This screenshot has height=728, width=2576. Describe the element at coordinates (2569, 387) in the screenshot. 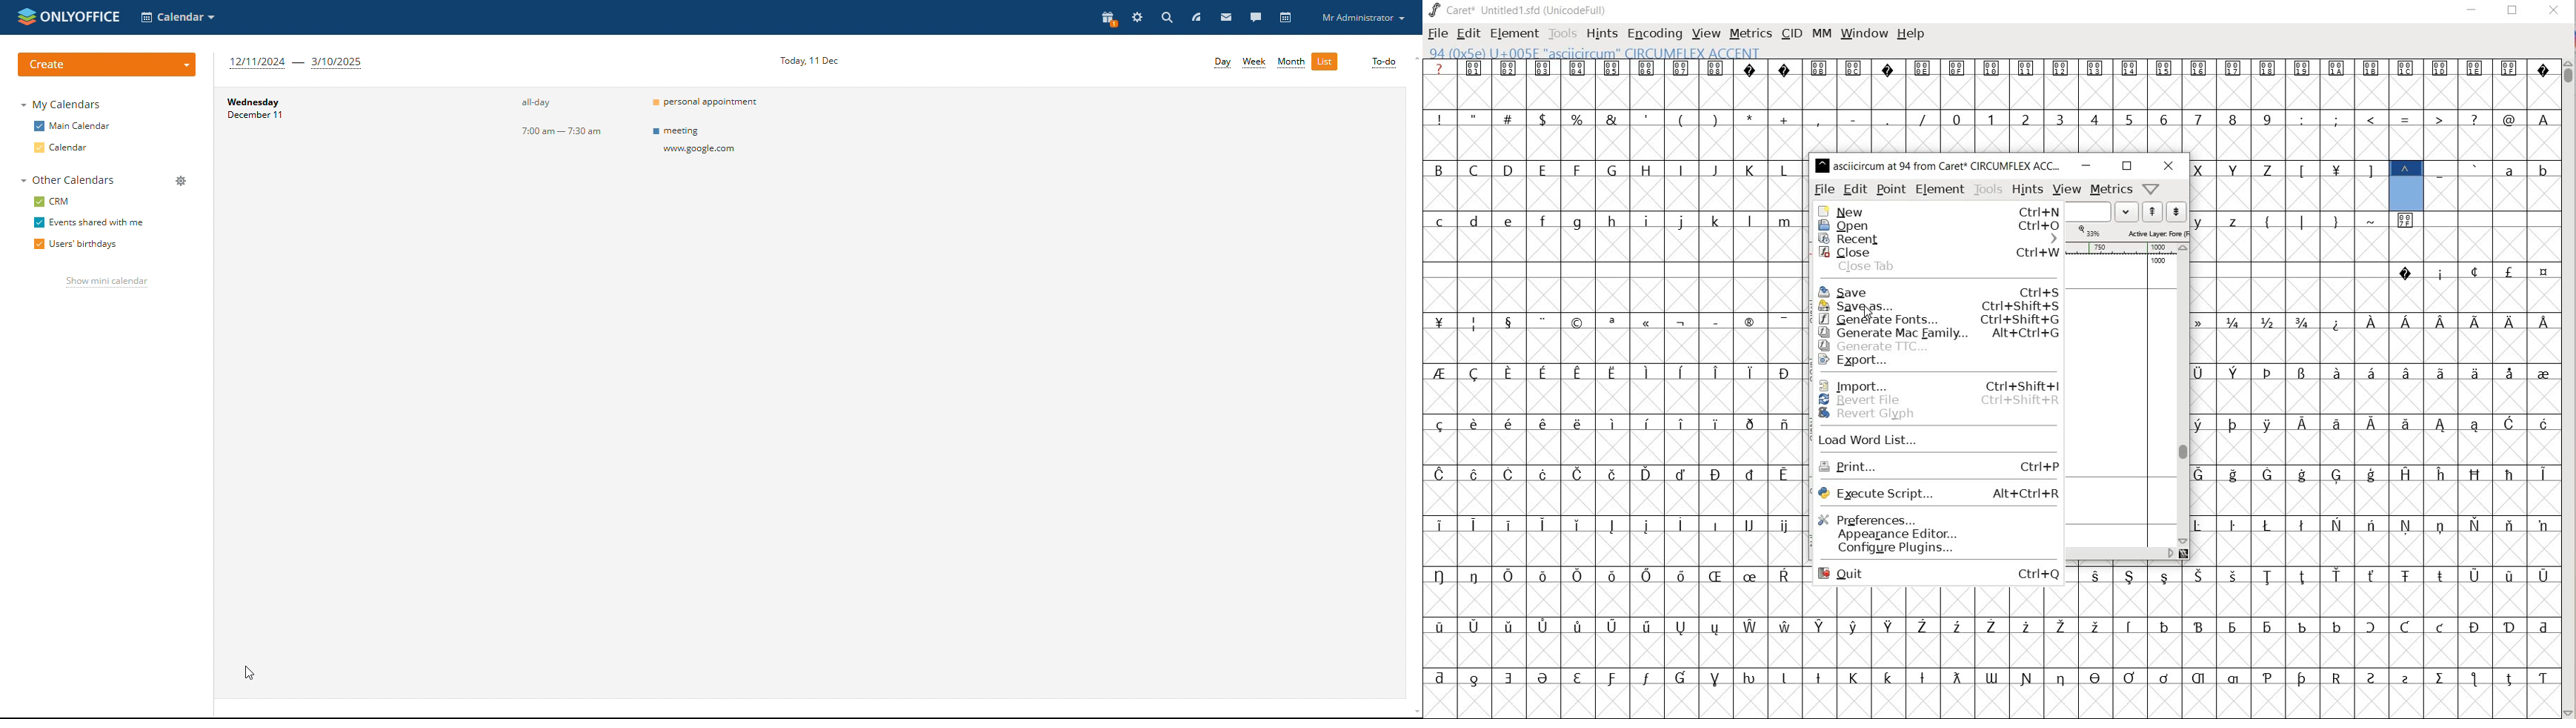

I see `SCROLLBAR` at that location.